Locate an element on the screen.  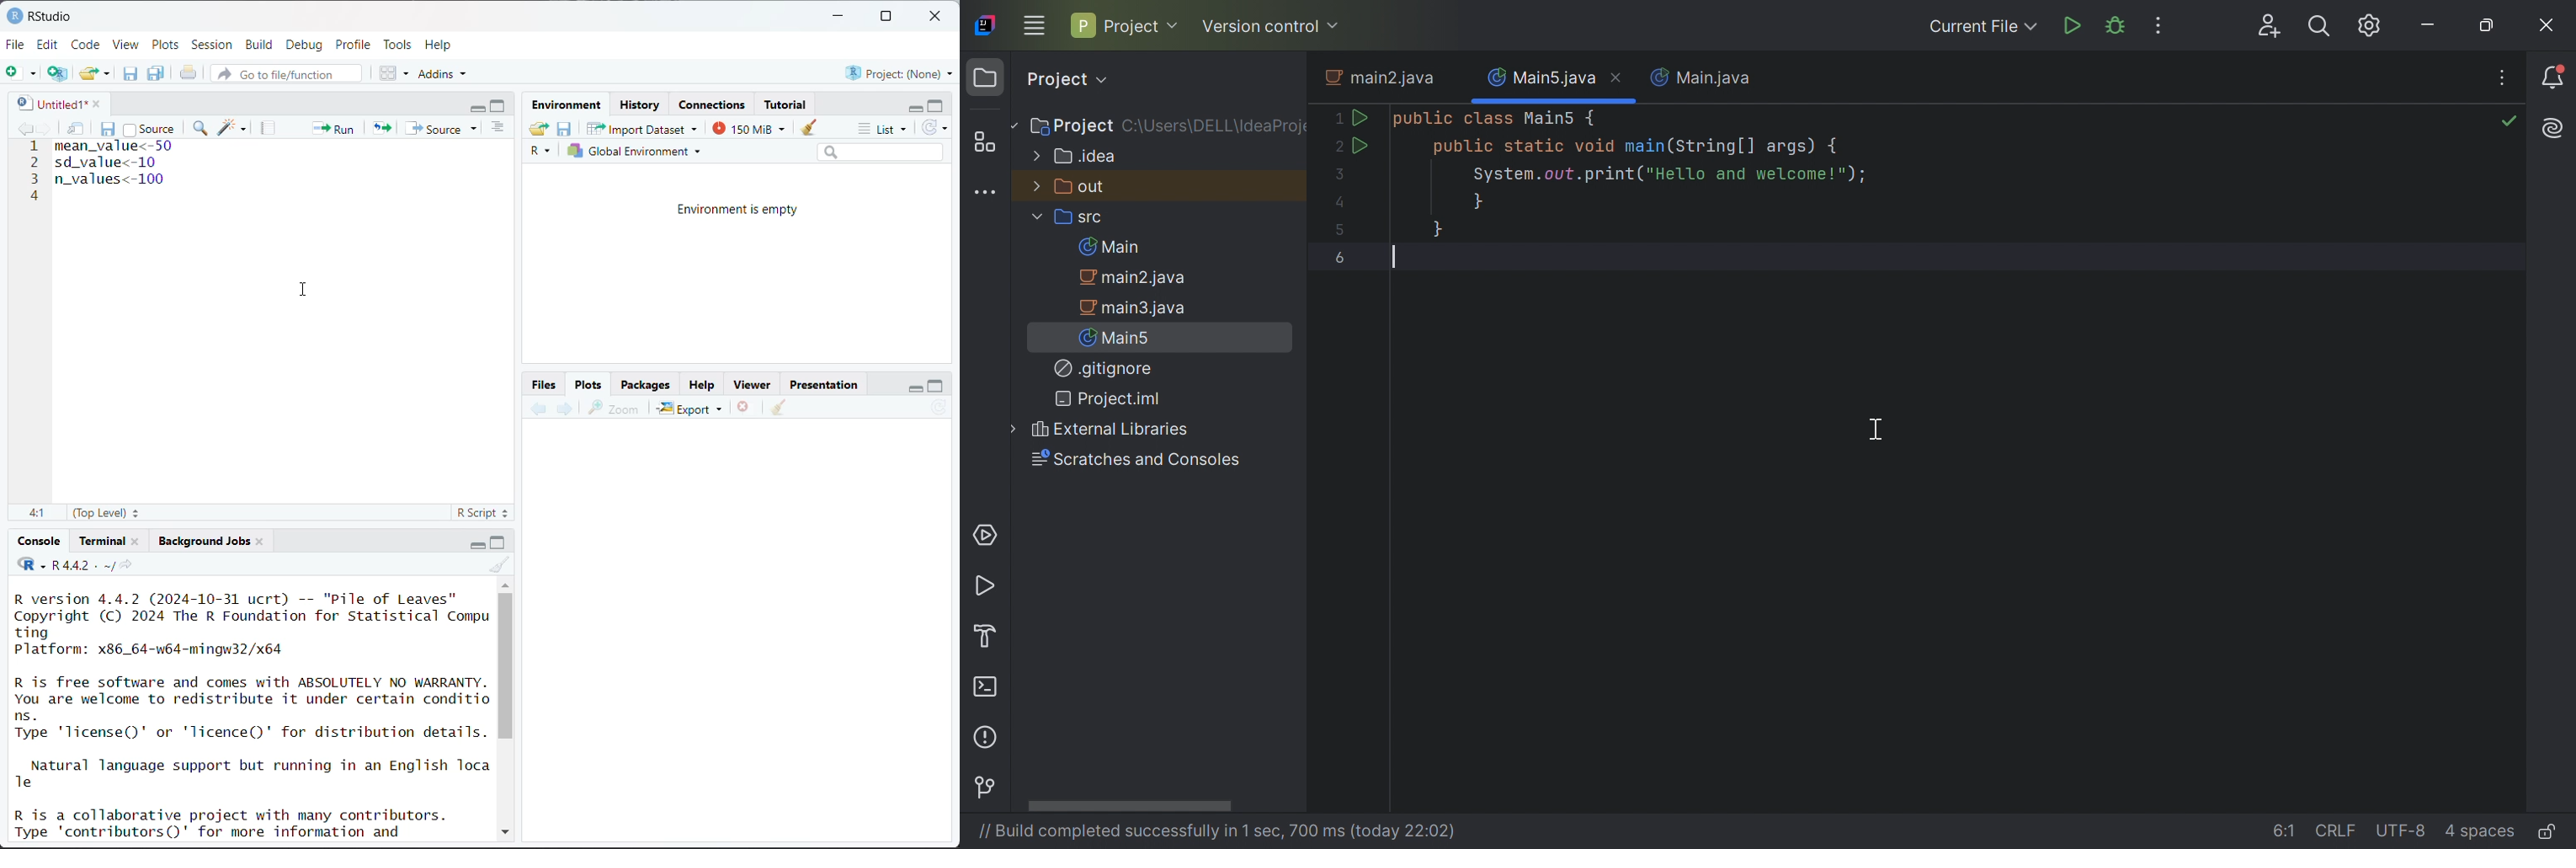
Terminal is located at coordinates (104, 538).